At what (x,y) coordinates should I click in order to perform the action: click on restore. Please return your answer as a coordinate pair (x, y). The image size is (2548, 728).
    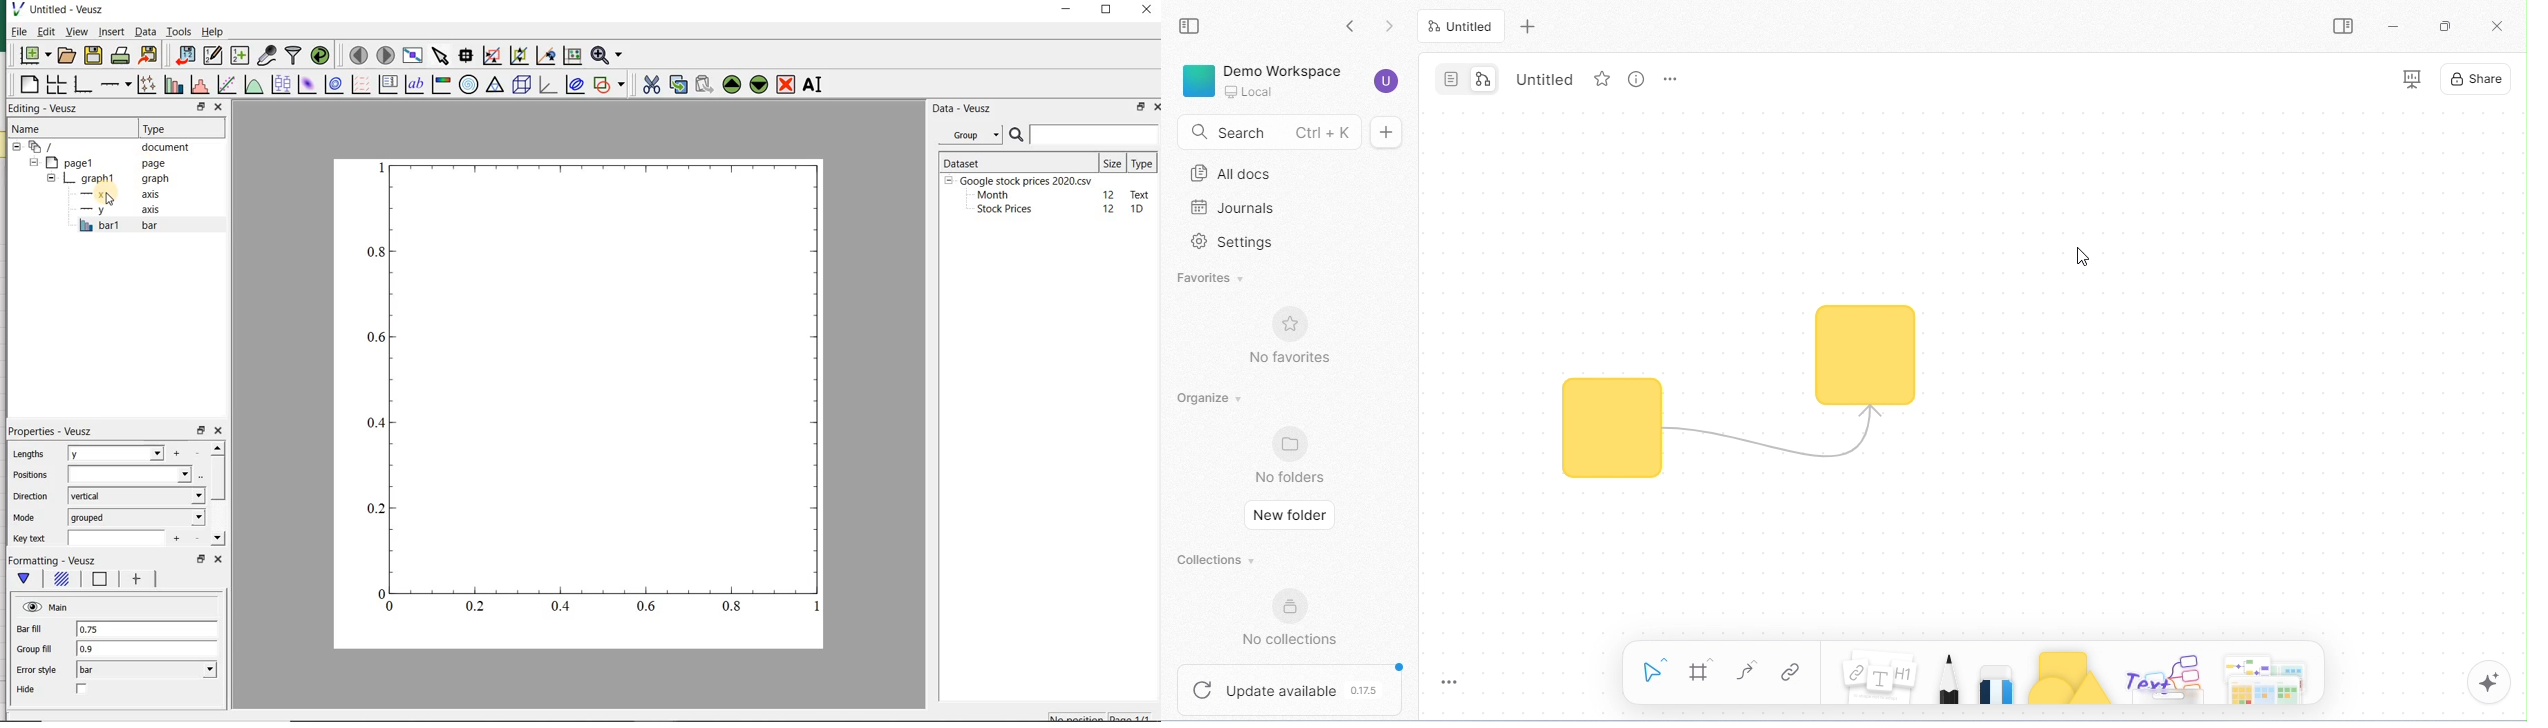
    Looking at the image, I should click on (201, 107).